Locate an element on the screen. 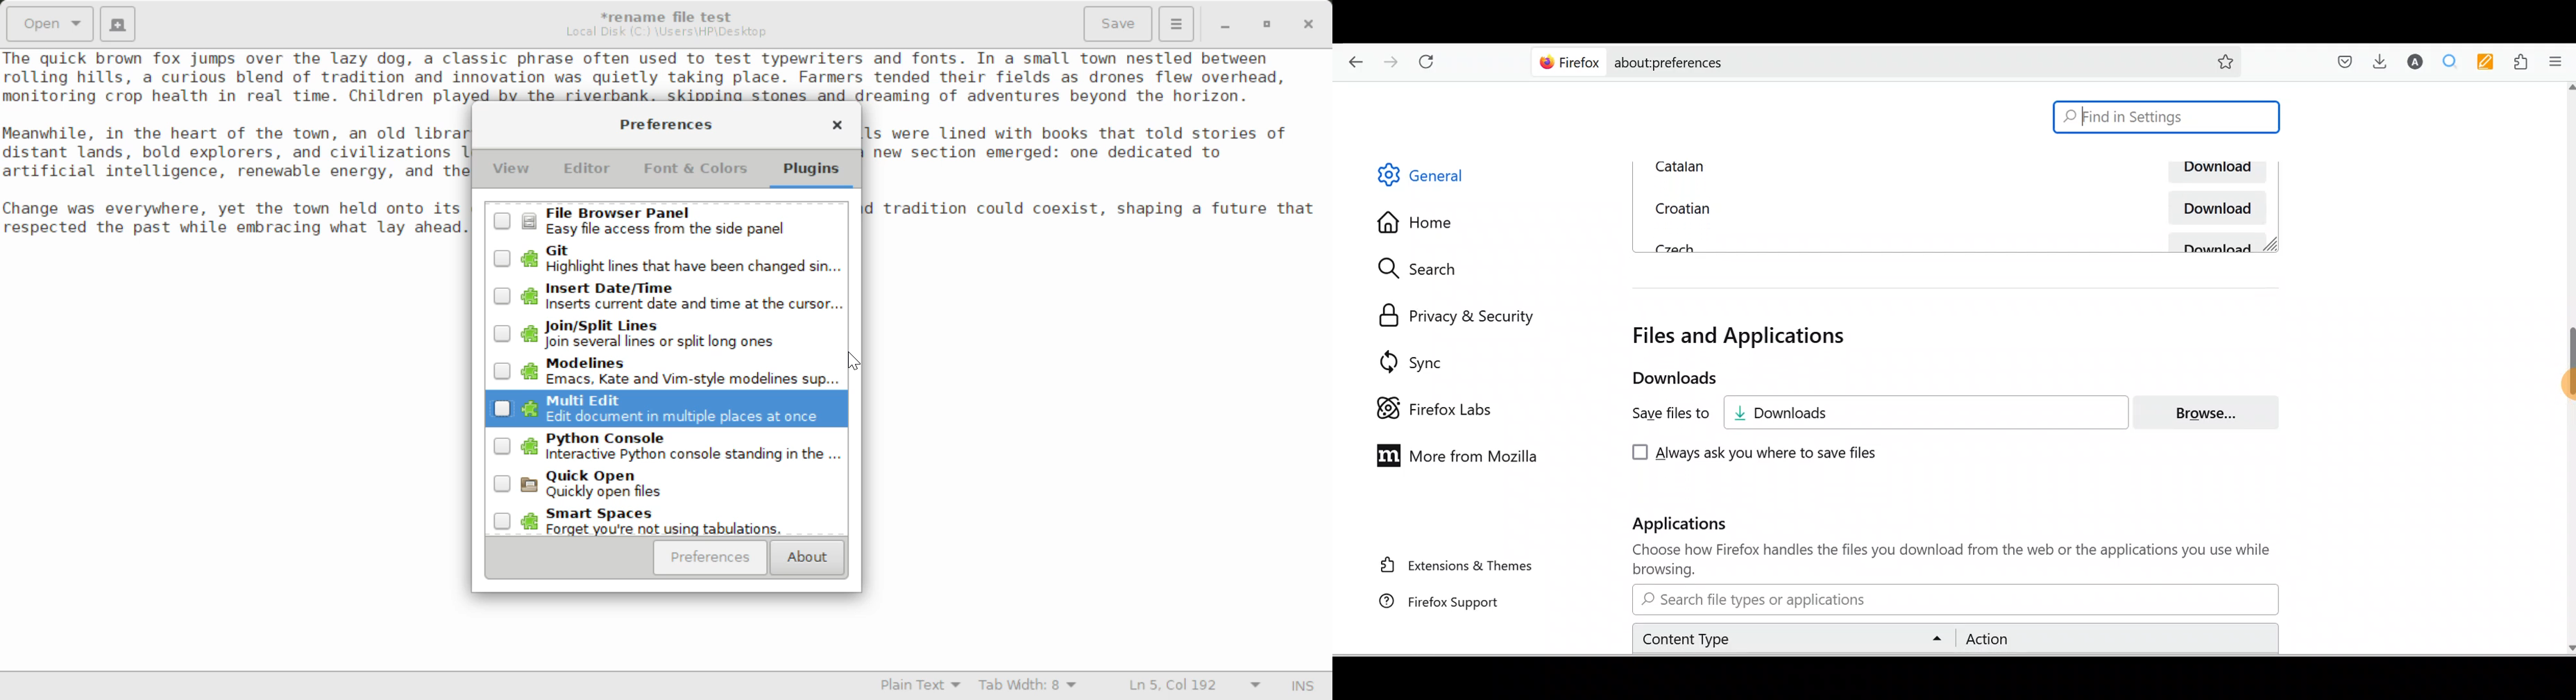  Choose how Firefox handles the files you download from the web or the applications you use while browsing. is located at coordinates (1942, 560).